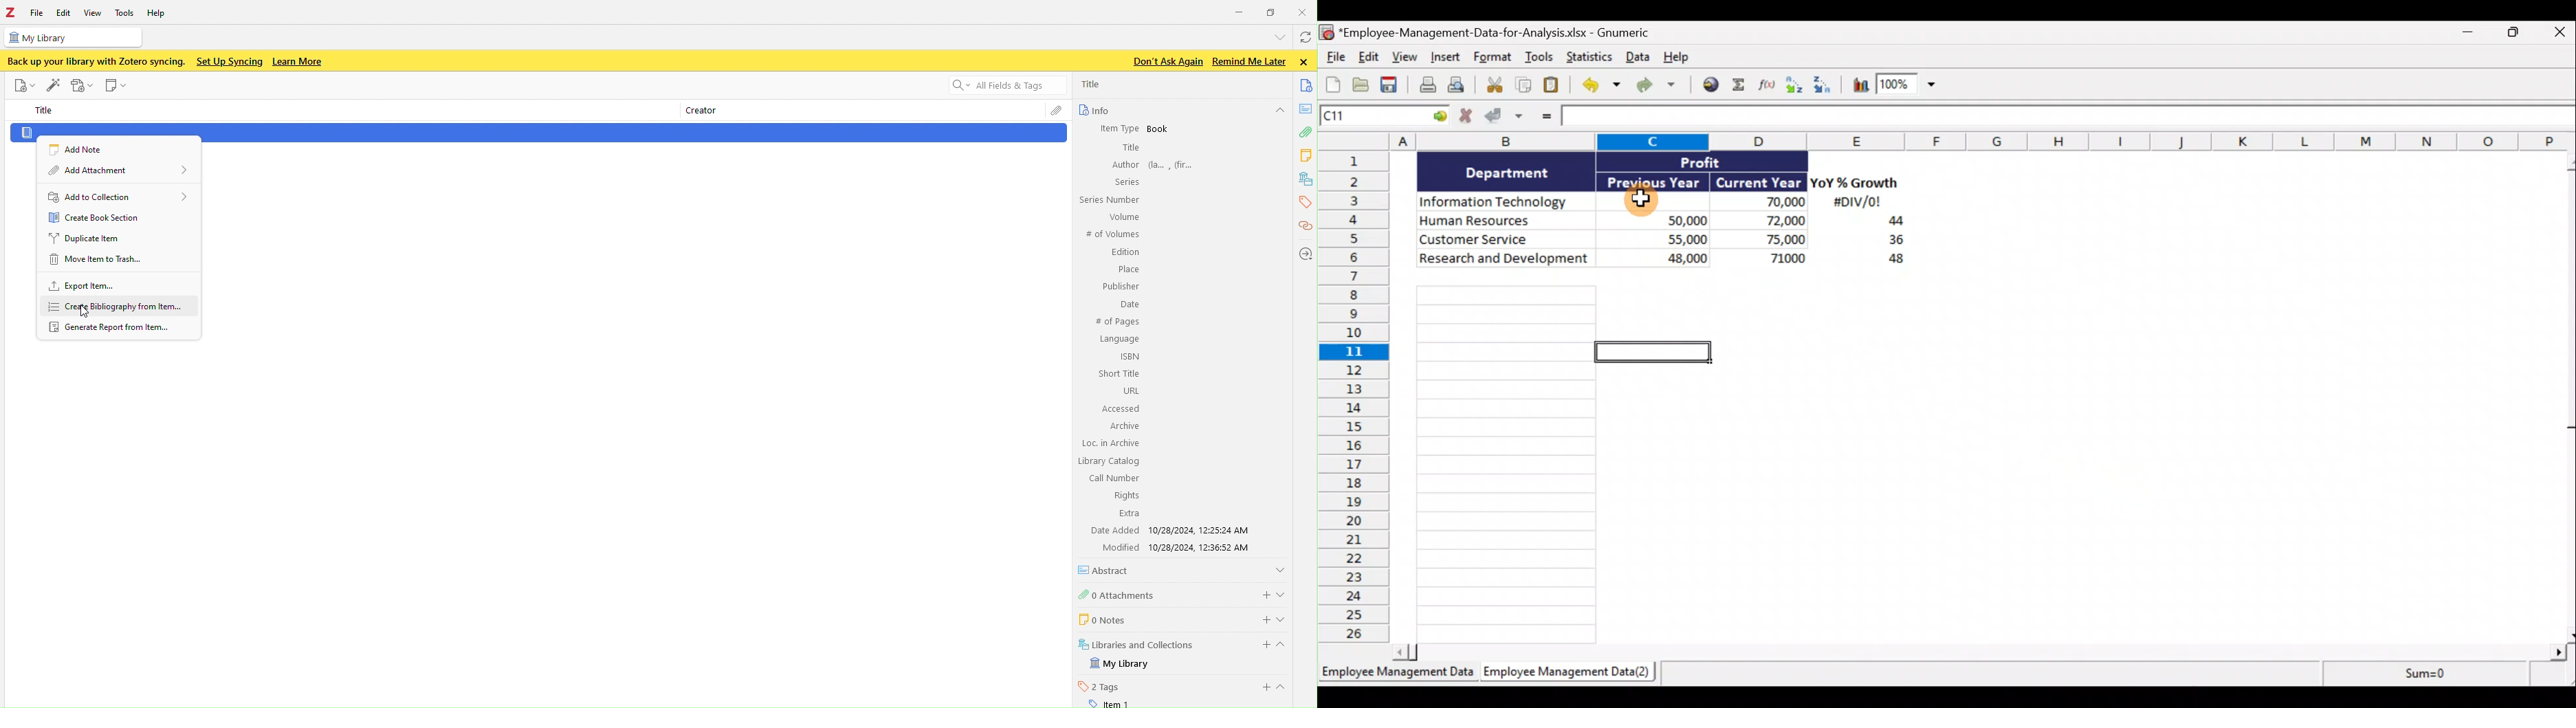 This screenshot has width=2576, height=728. I want to click on Cells, so click(1970, 459).